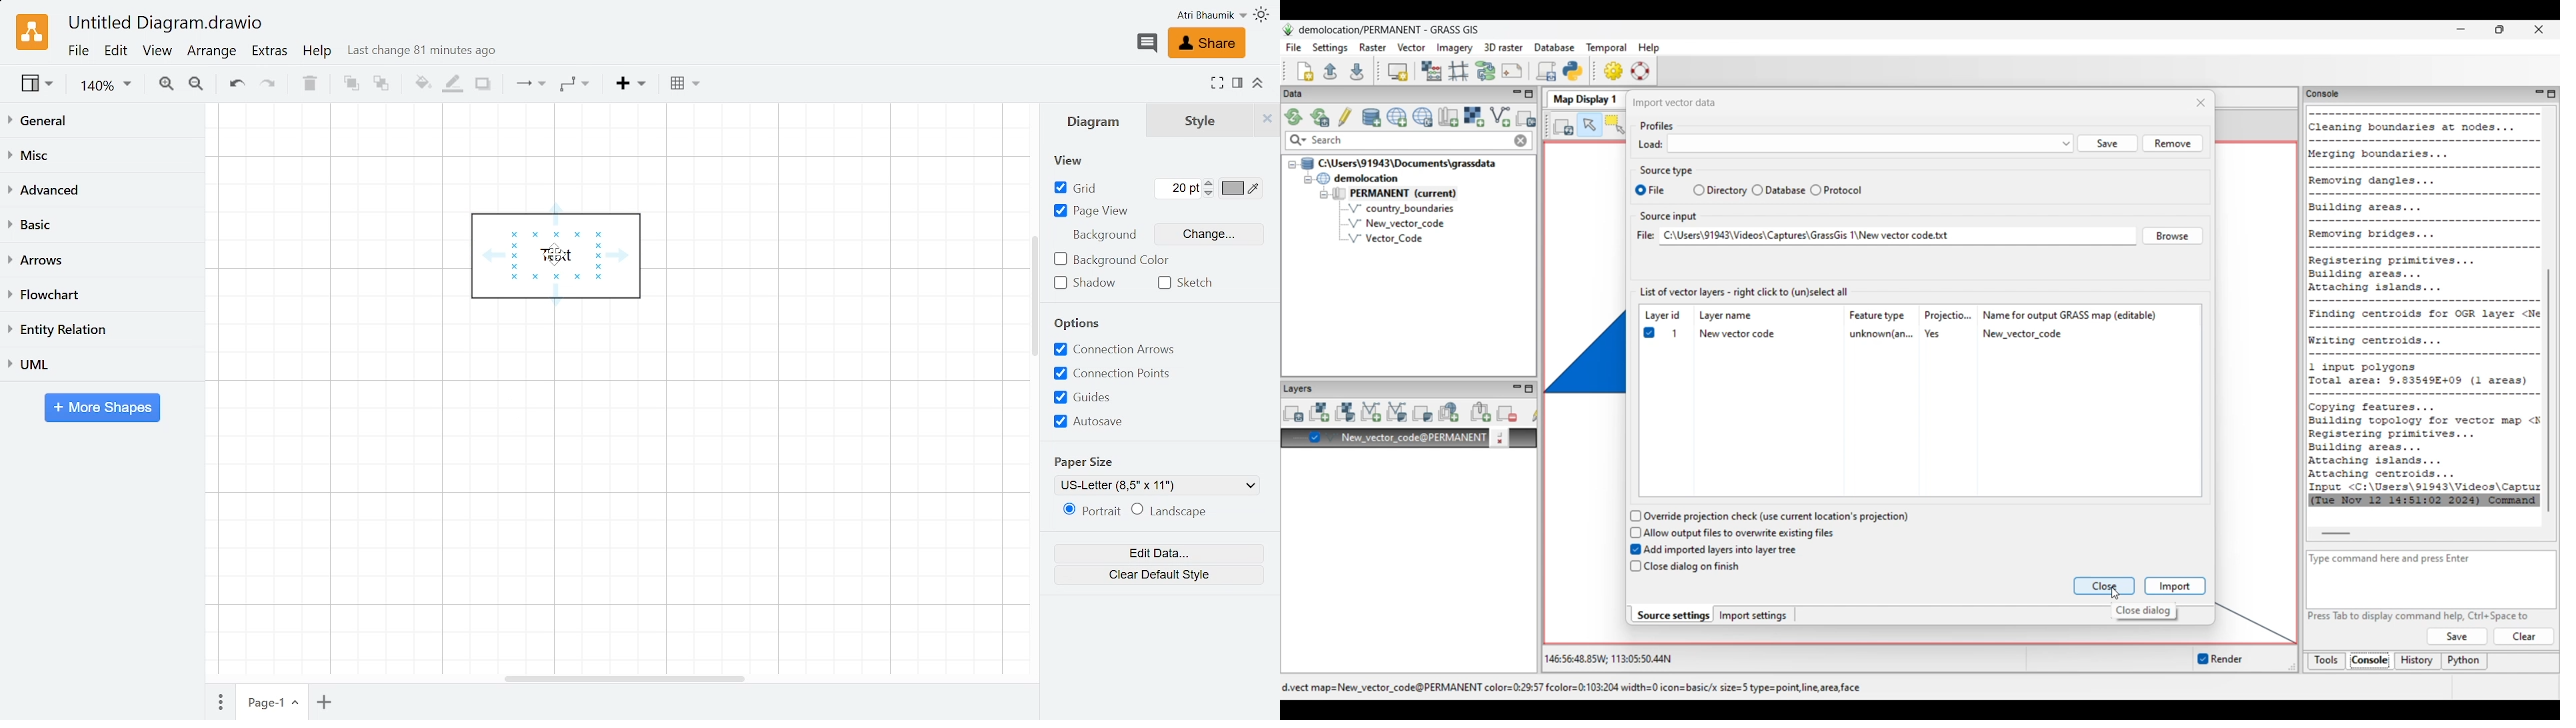  I want to click on Clear default style, so click(1151, 578).